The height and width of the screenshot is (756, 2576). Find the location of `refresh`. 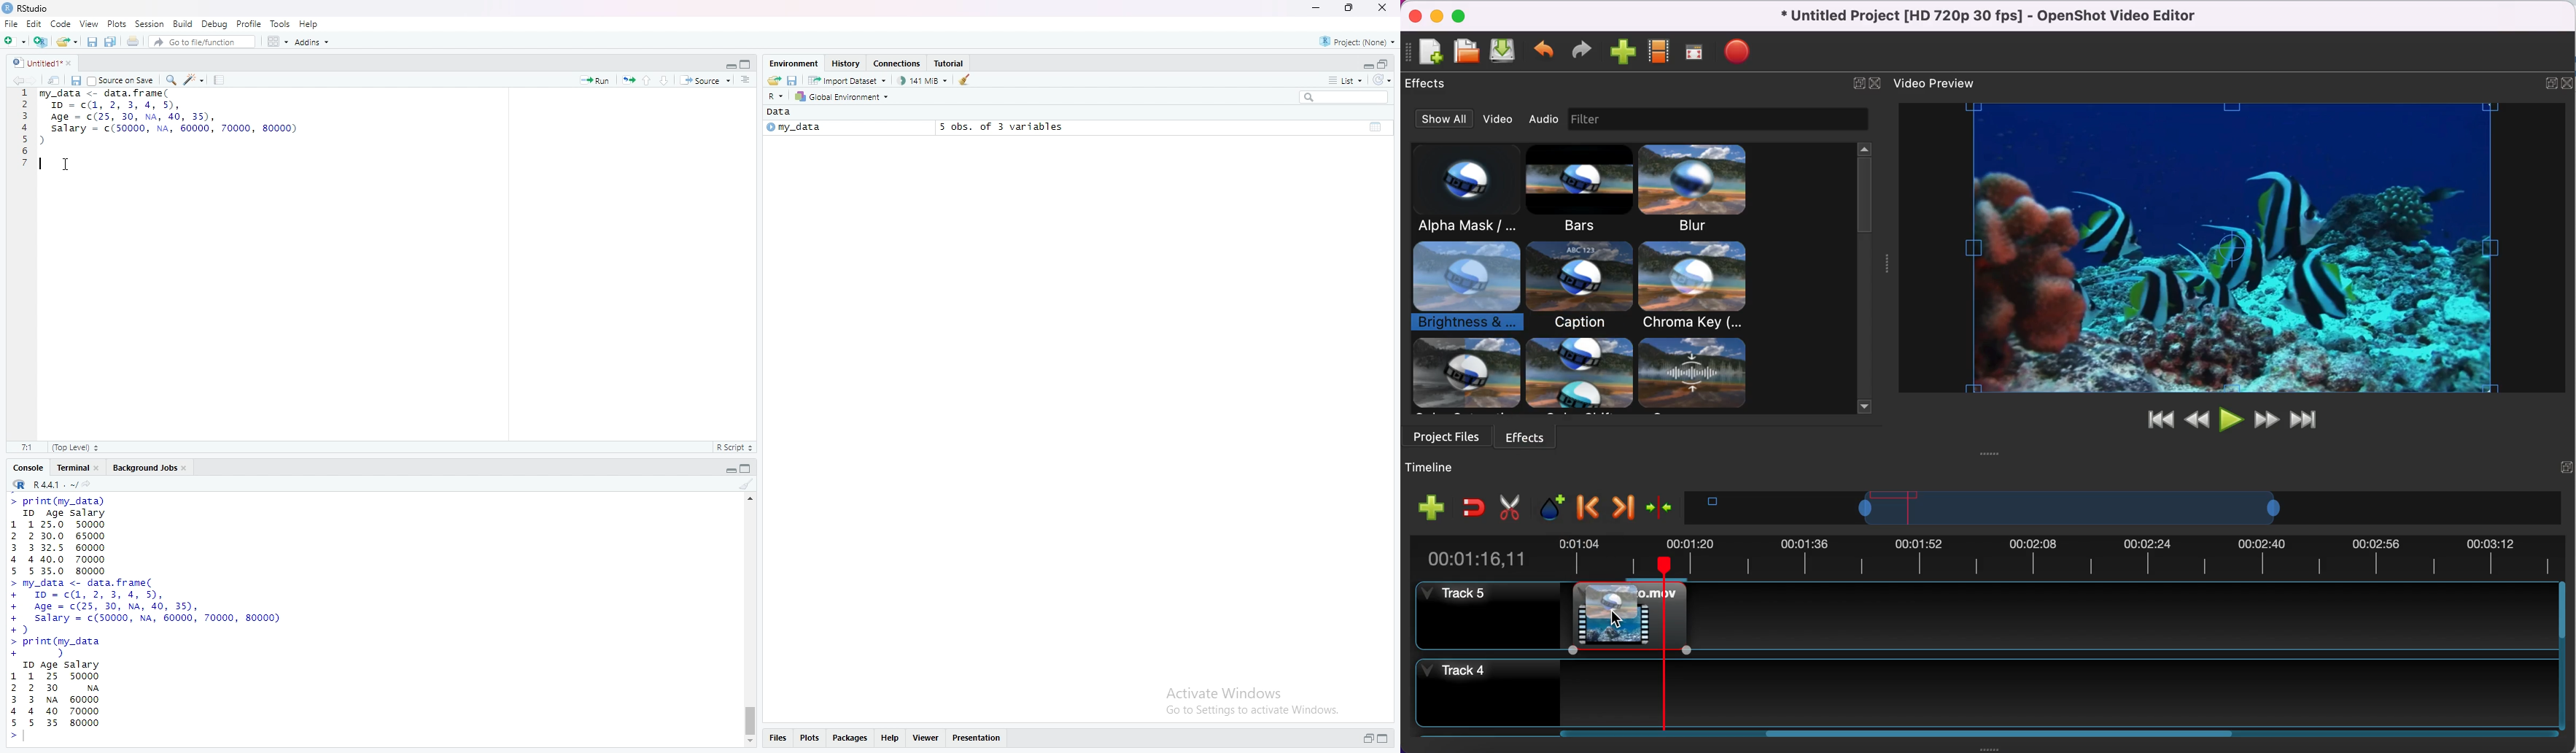

refresh is located at coordinates (1382, 80).